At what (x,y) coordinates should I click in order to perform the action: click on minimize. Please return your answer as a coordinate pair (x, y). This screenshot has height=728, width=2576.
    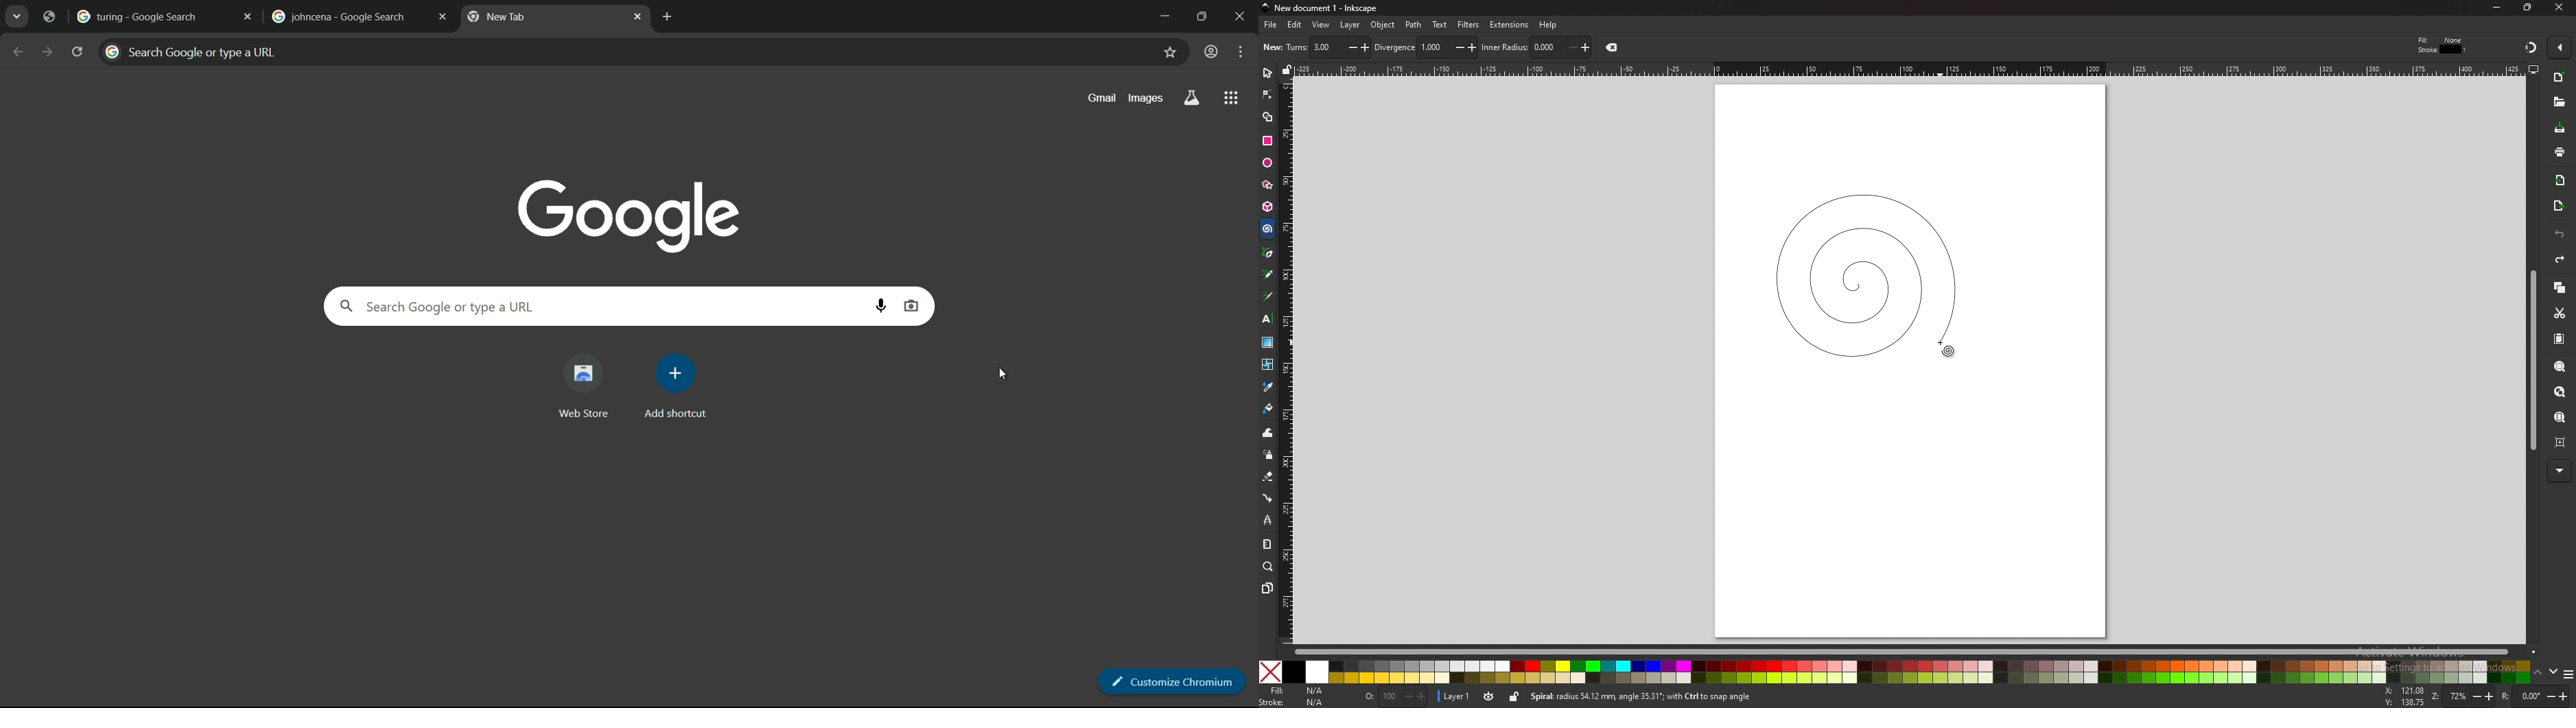
    Looking at the image, I should click on (2496, 7).